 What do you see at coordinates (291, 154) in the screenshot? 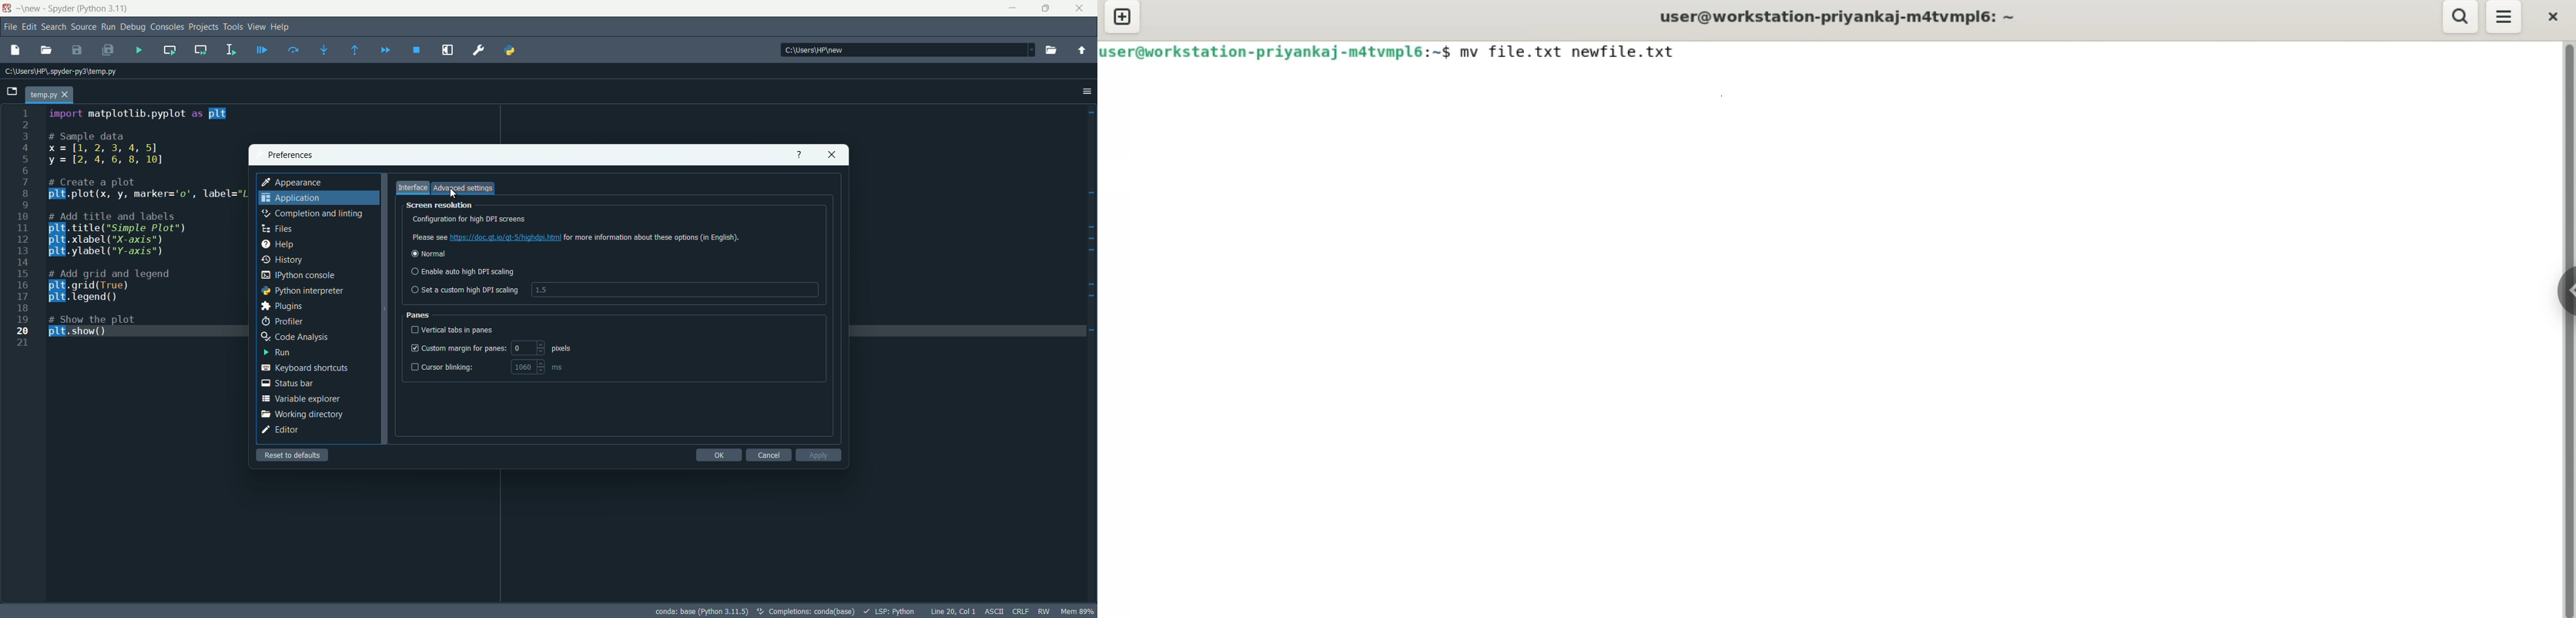
I see `preferences` at bounding box center [291, 154].